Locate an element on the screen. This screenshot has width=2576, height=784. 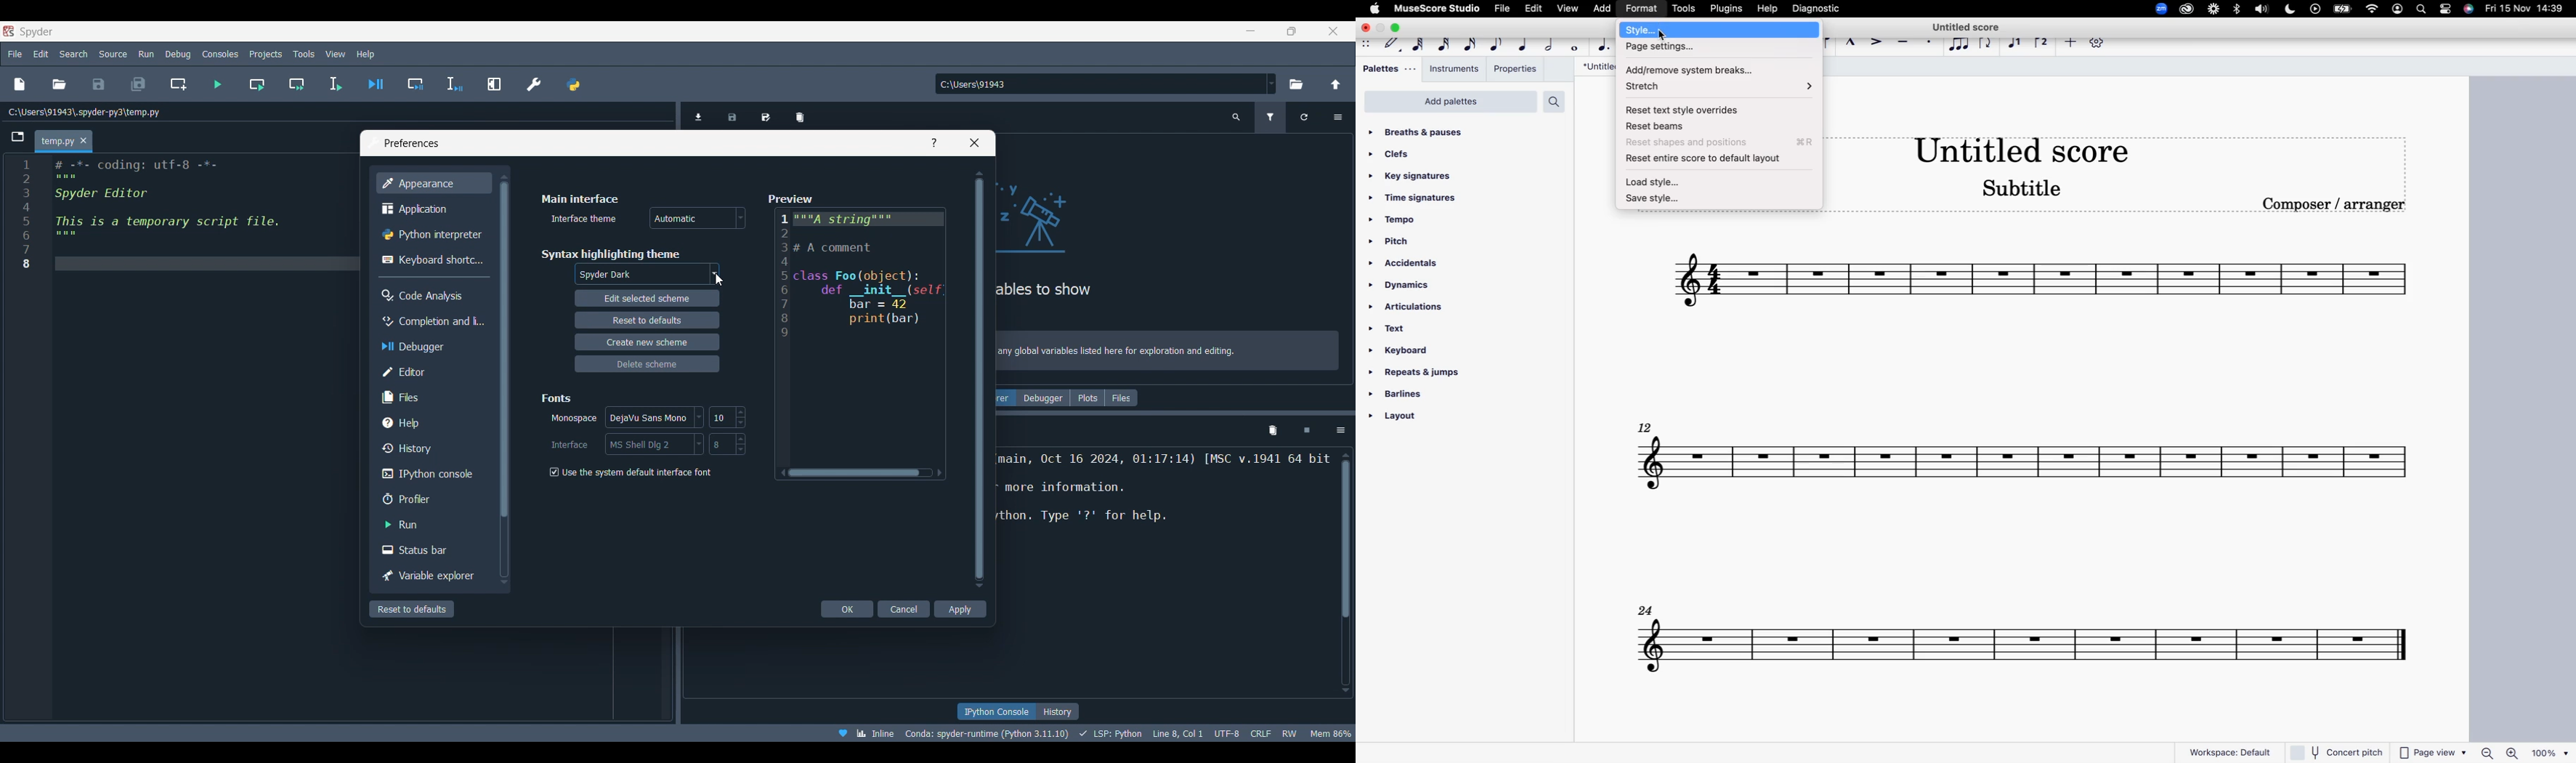
interface font options is located at coordinates (653, 444).